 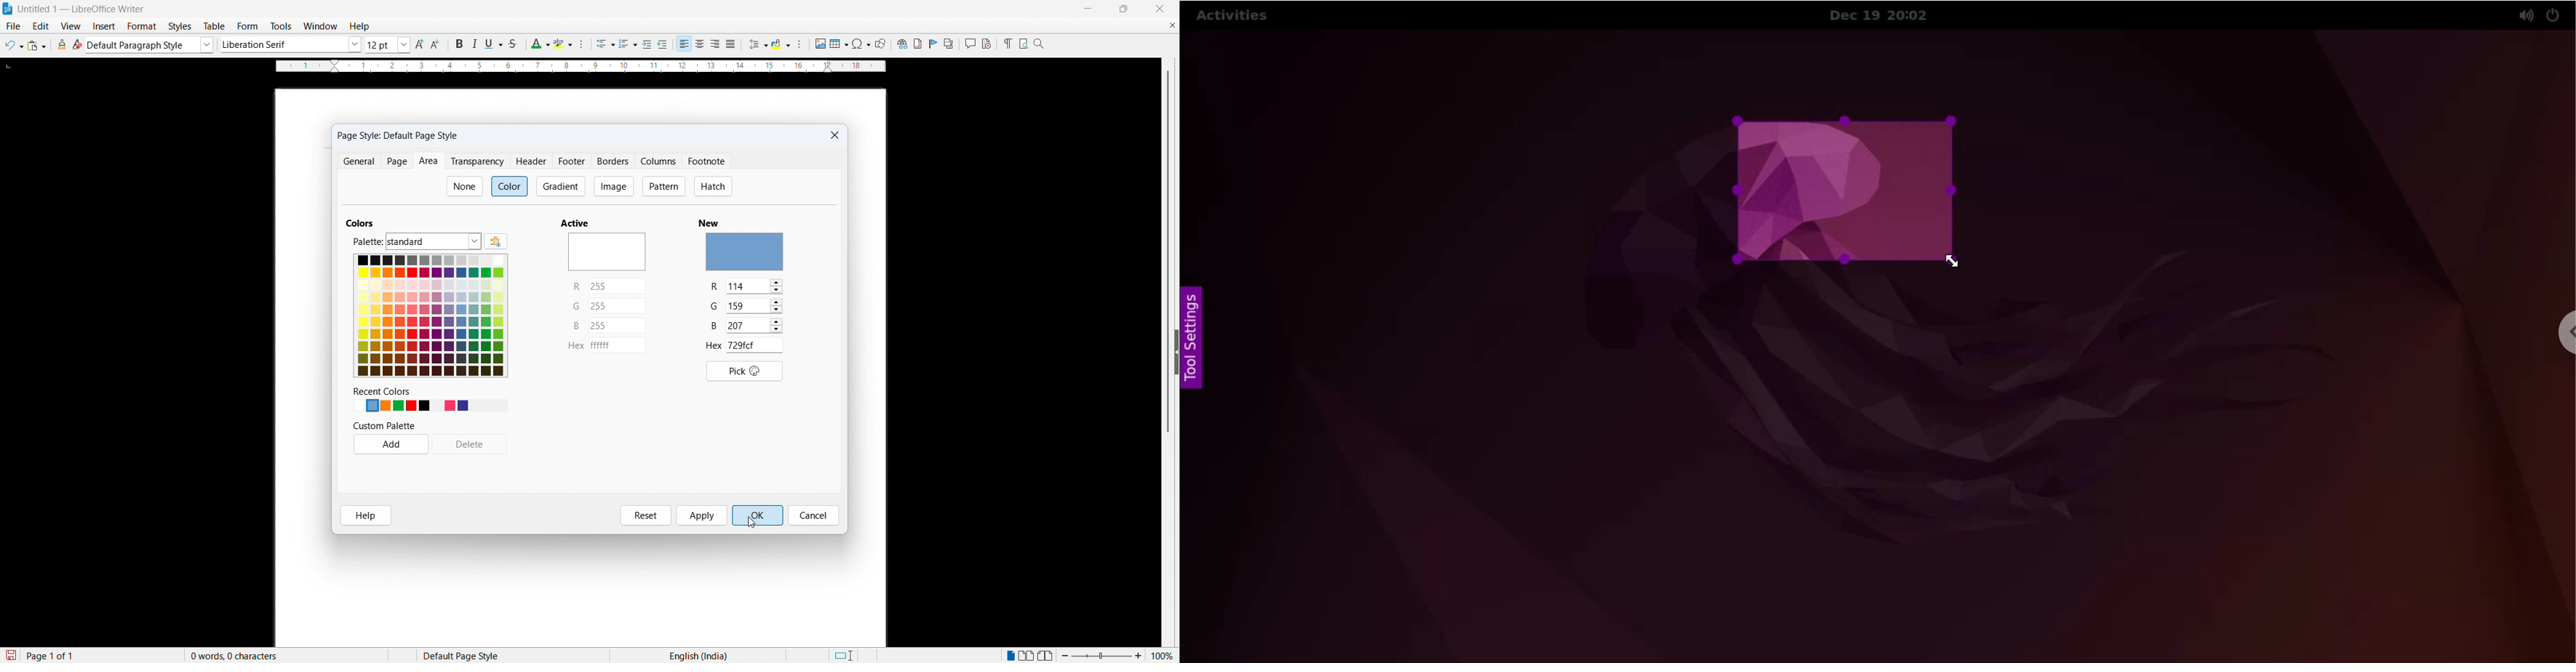 What do you see at coordinates (820, 43) in the screenshot?
I see `Add image ` at bounding box center [820, 43].